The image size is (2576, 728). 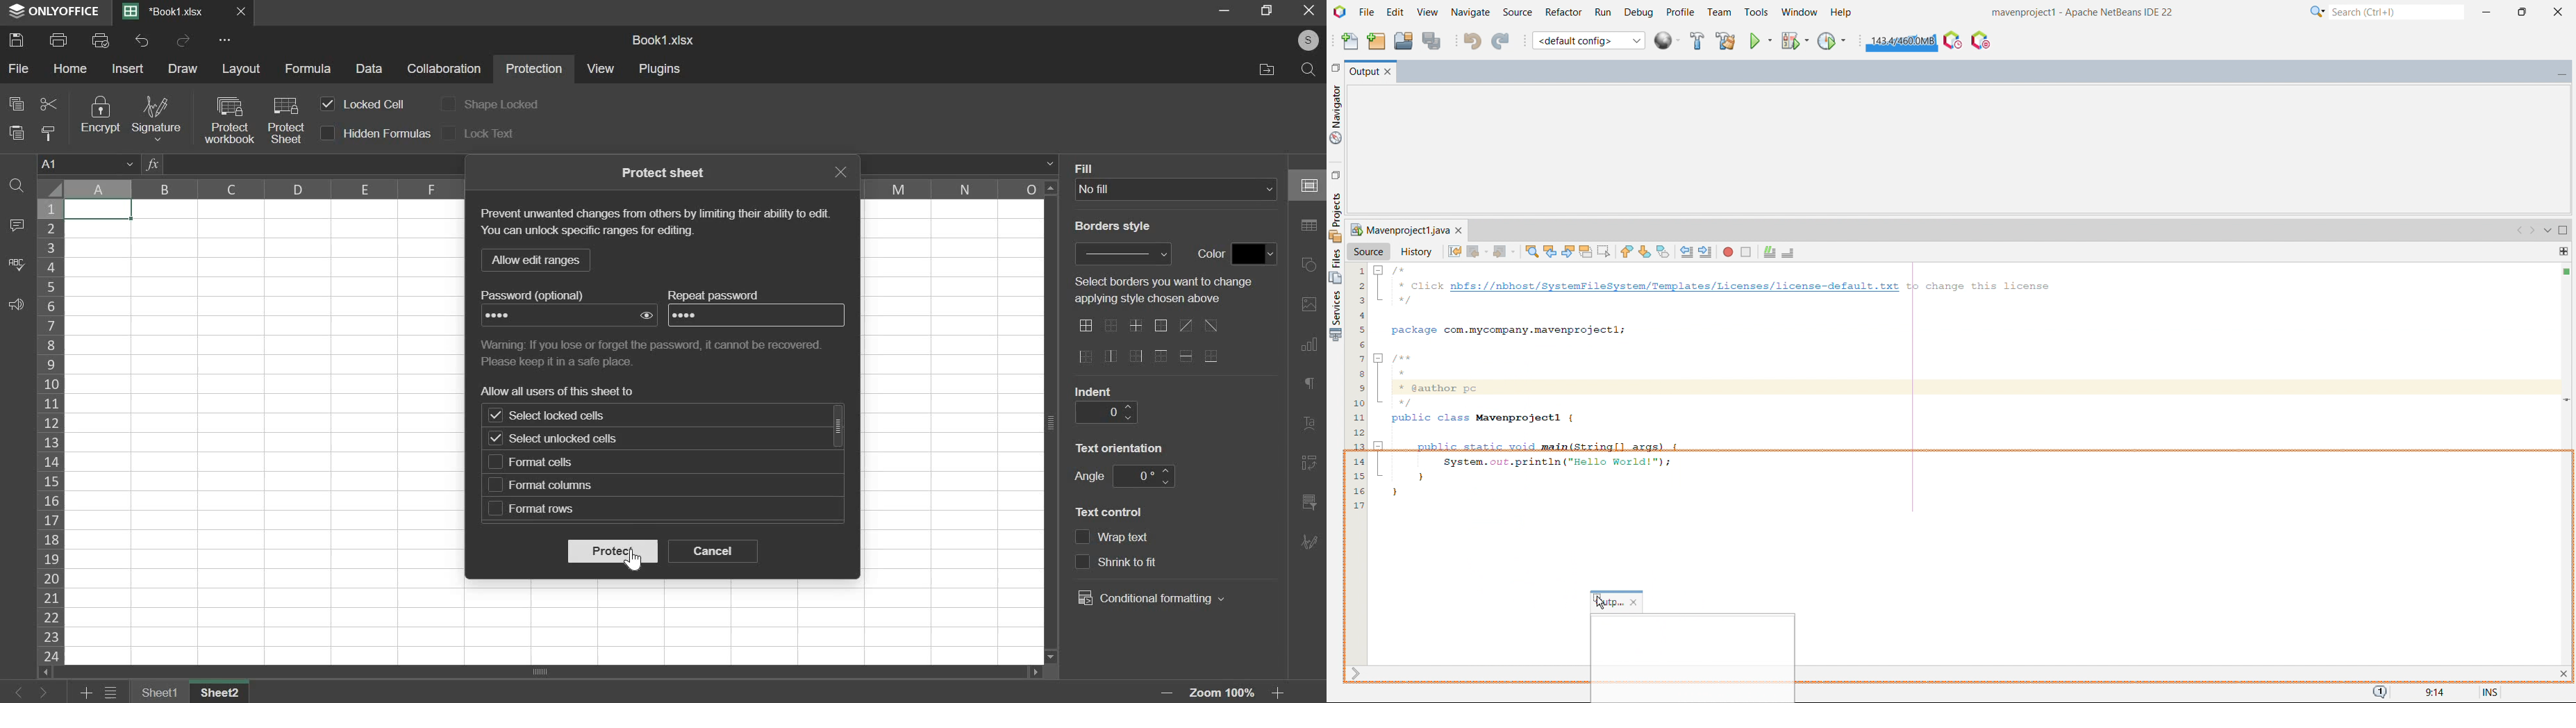 I want to click on paste, so click(x=16, y=131).